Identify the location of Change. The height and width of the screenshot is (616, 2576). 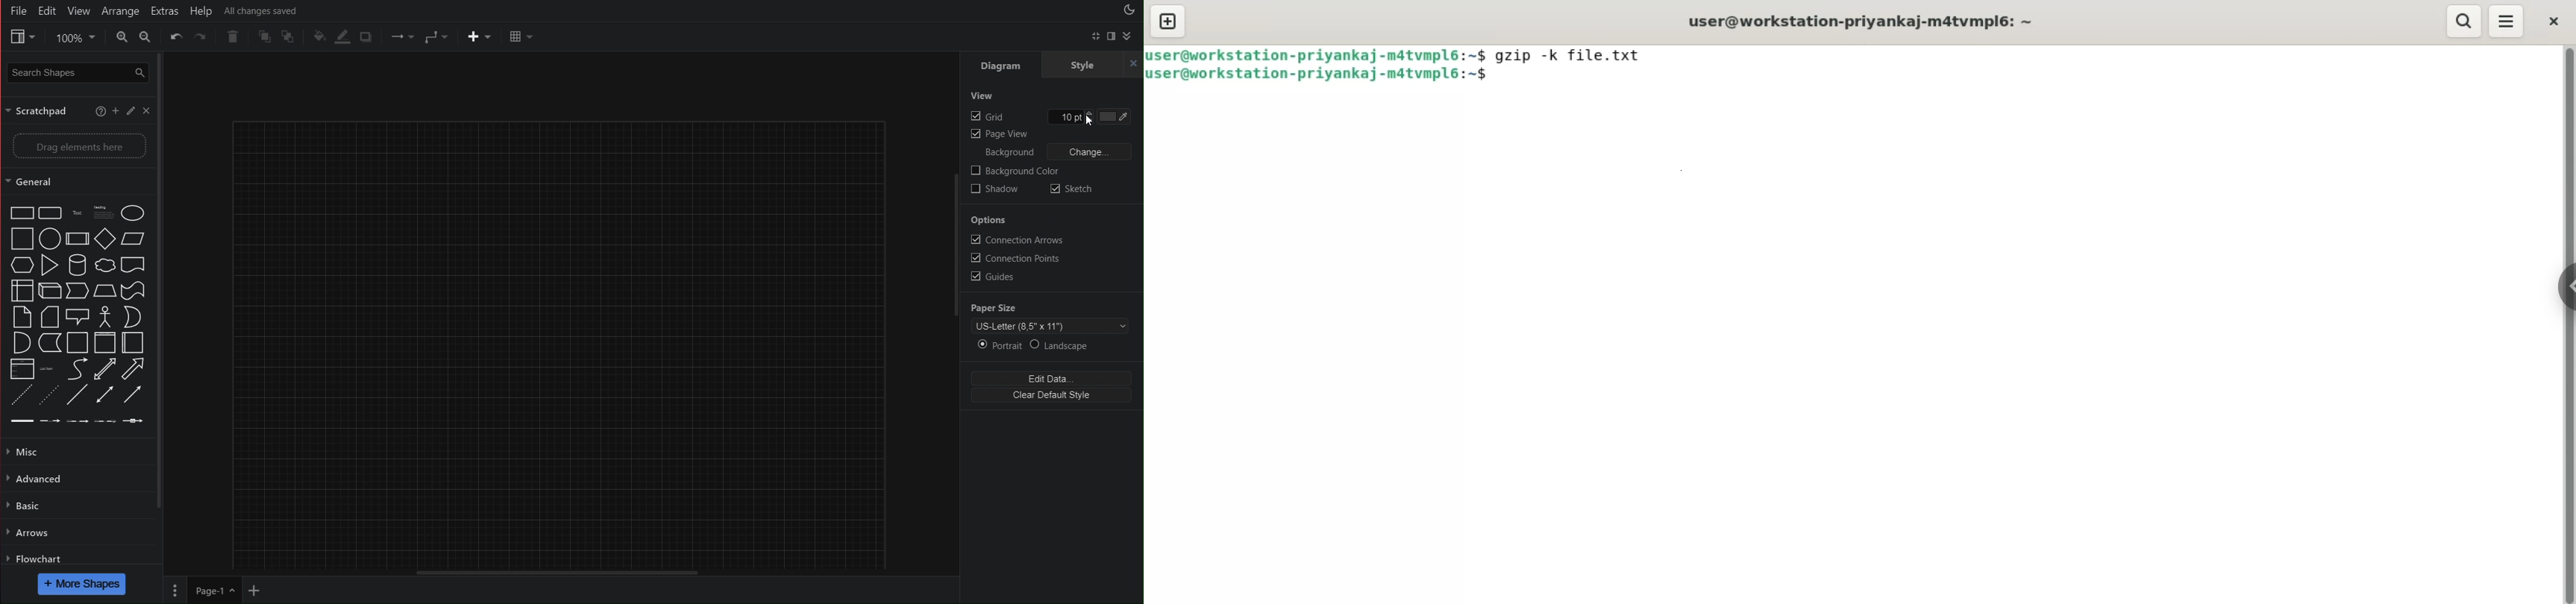
(1091, 152).